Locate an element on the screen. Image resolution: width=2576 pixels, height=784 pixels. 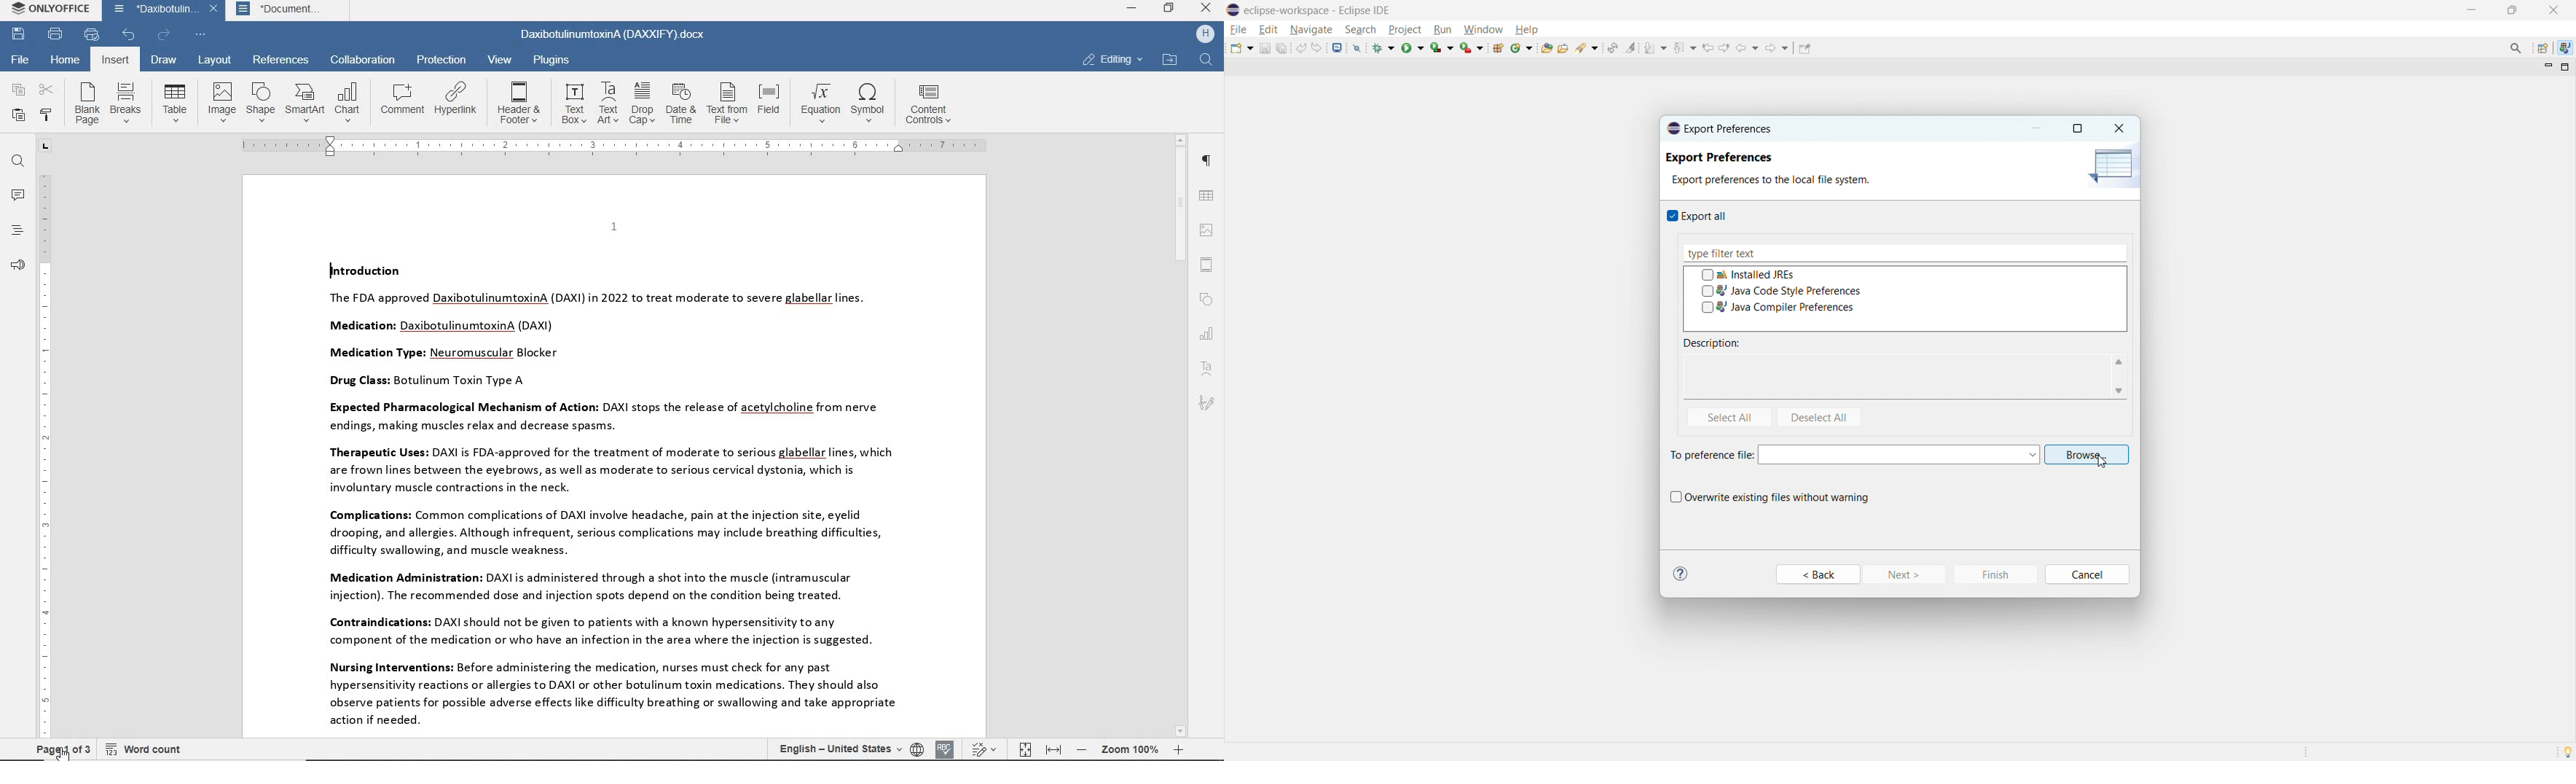
file is located at coordinates (1239, 30).